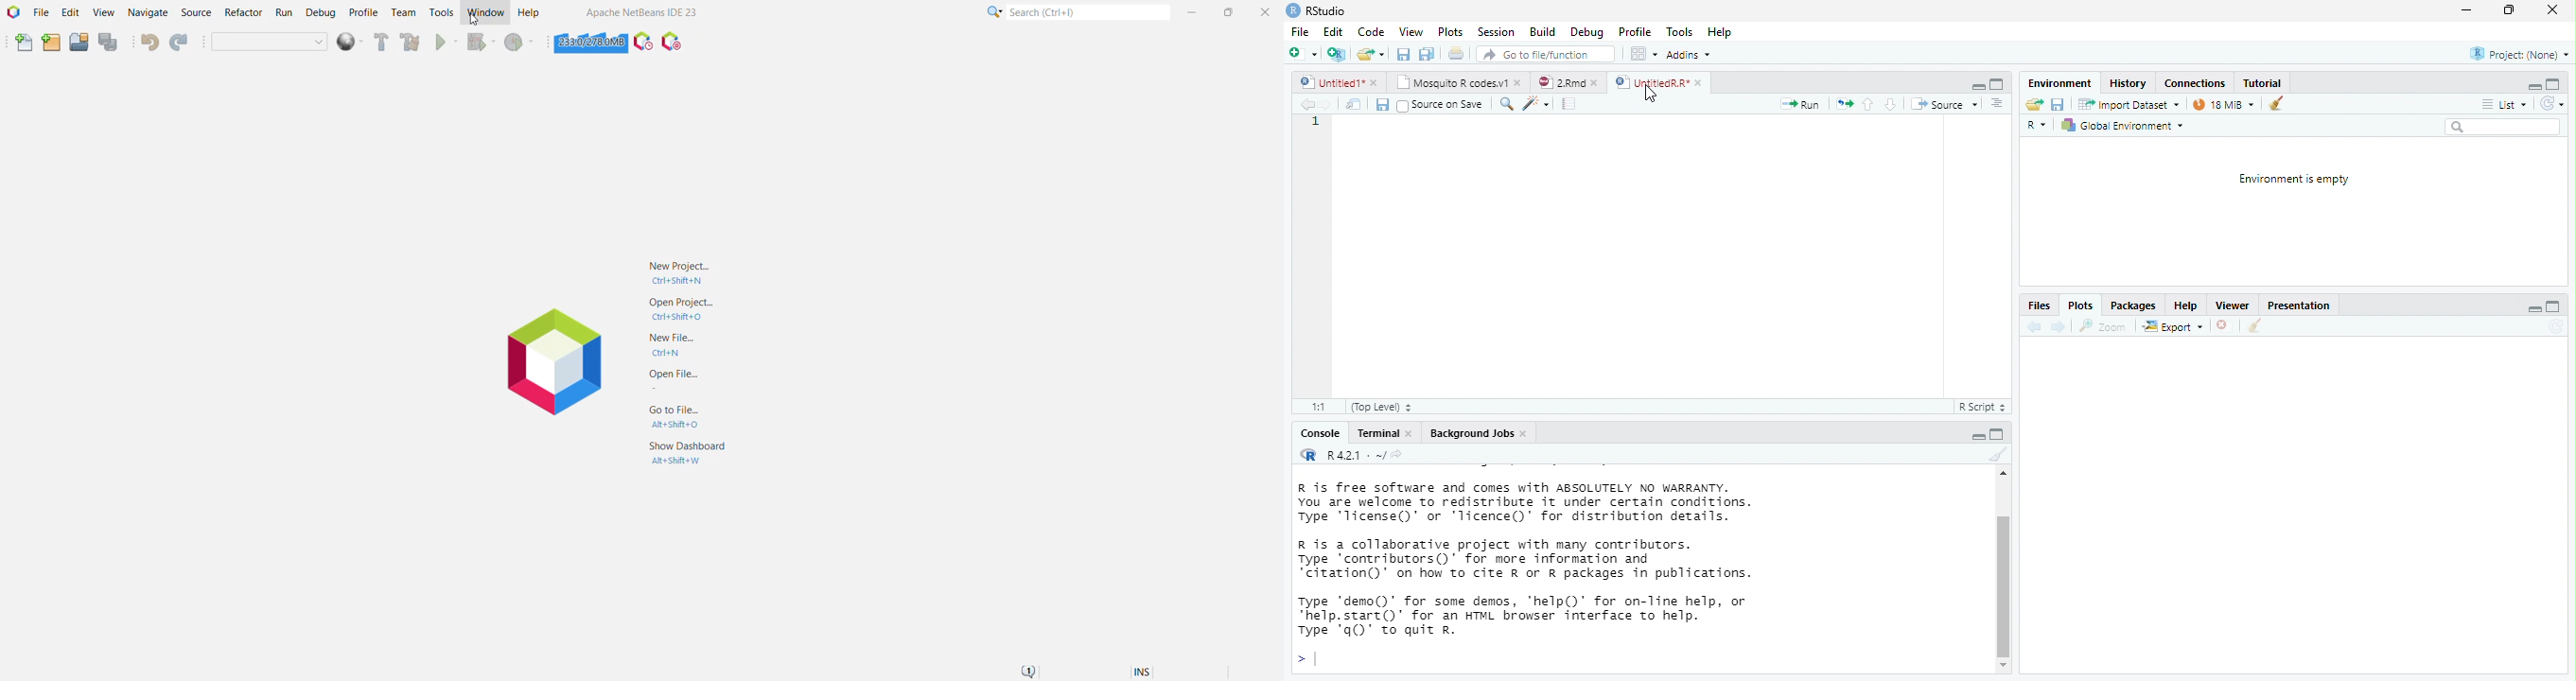  What do you see at coordinates (1598, 83) in the screenshot?
I see `close` at bounding box center [1598, 83].